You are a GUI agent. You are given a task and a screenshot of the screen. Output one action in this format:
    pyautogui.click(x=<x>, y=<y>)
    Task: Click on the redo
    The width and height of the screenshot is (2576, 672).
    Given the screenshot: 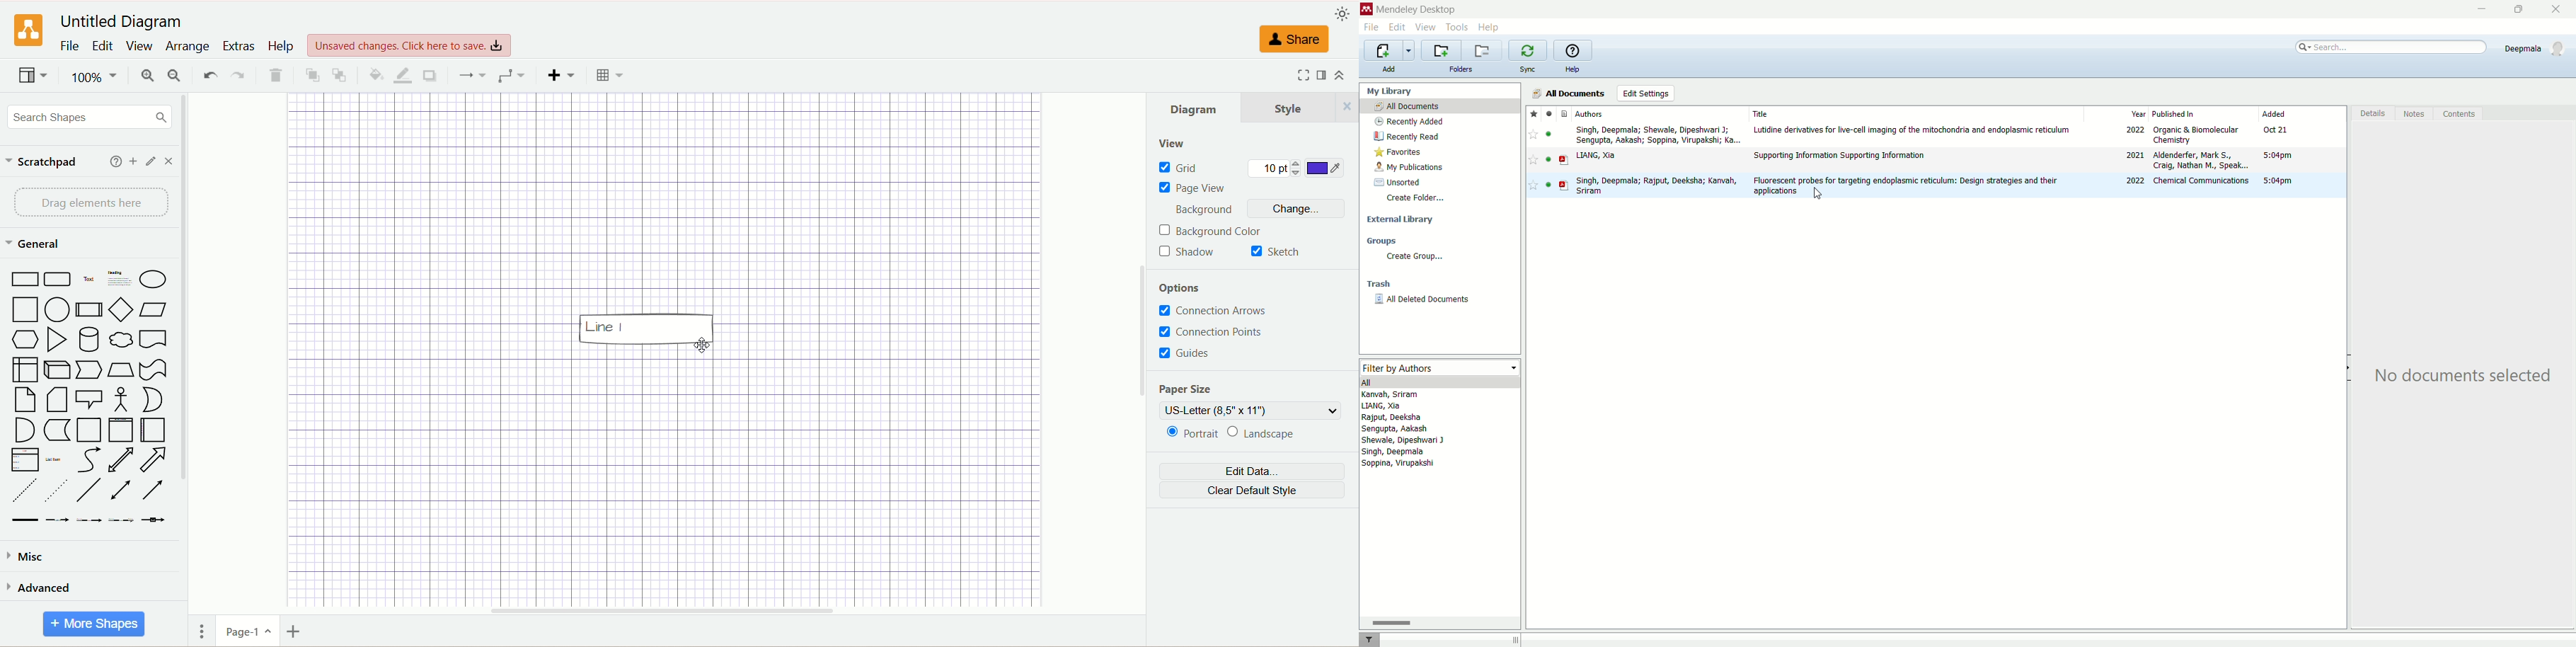 What is the action you would take?
    pyautogui.click(x=237, y=74)
    